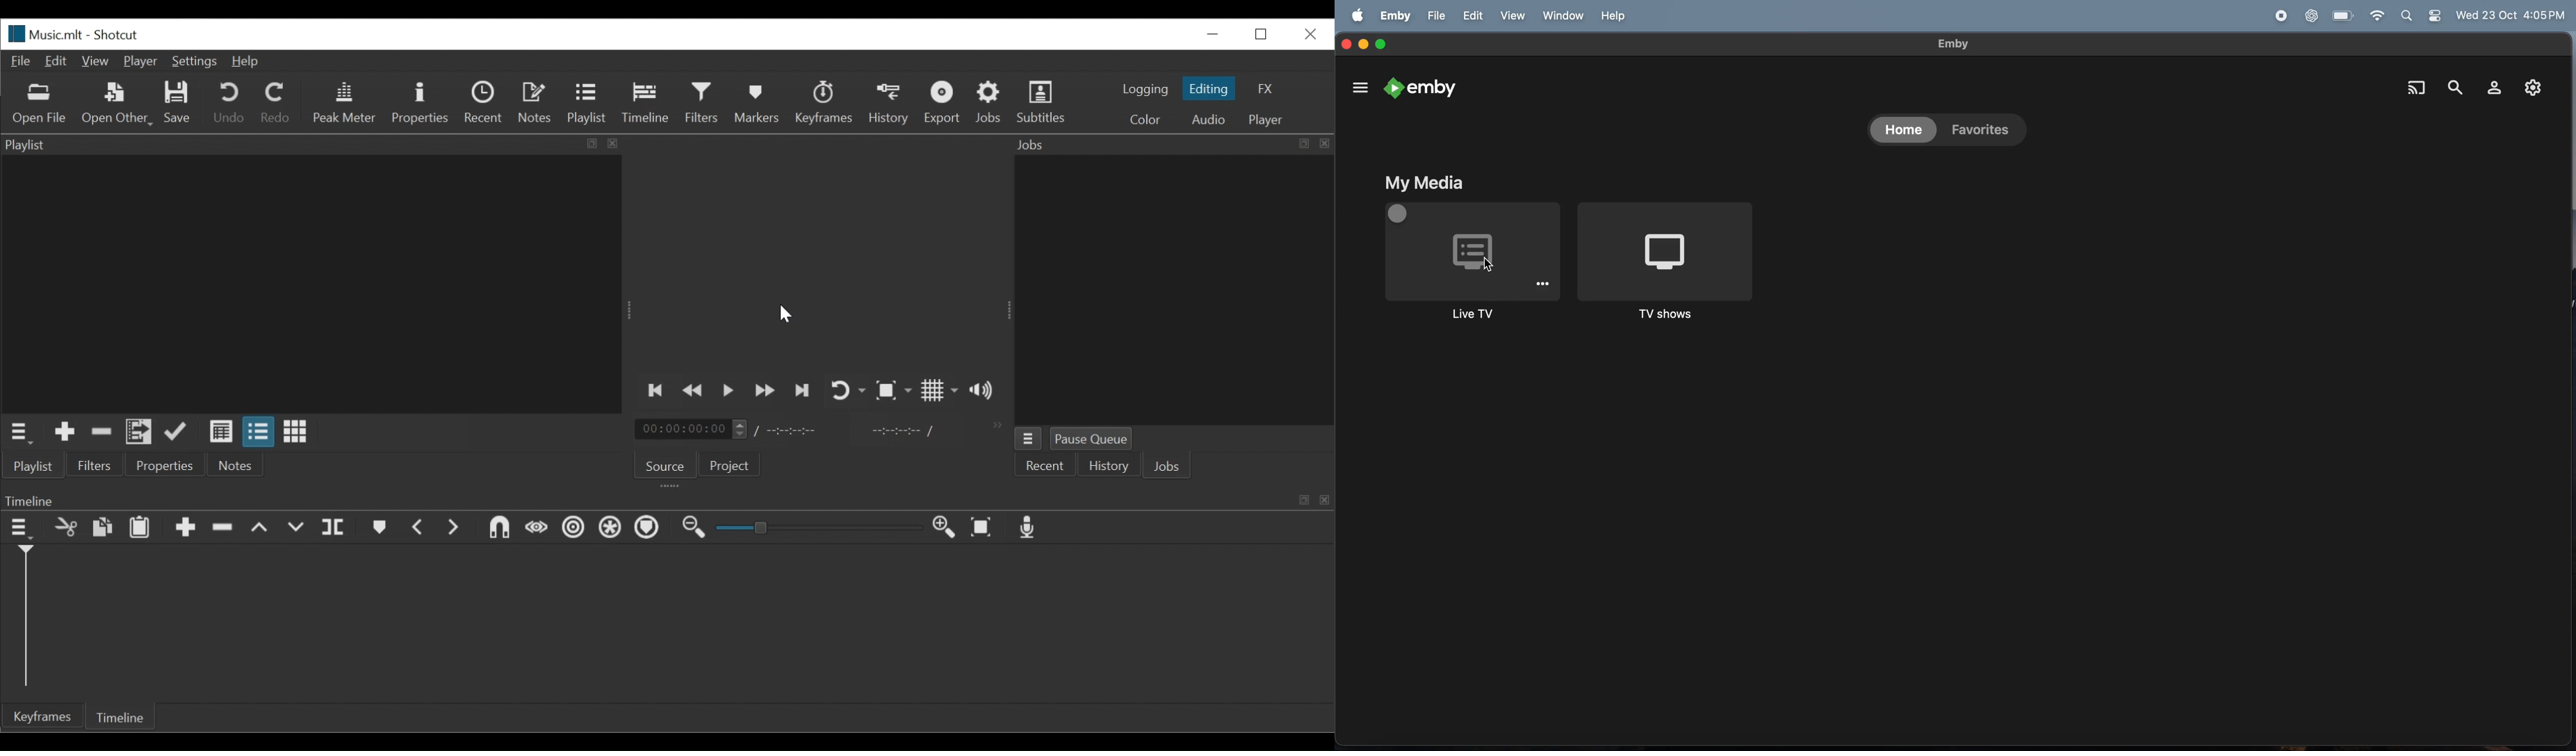  Describe the element at coordinates (64, 526) in the screenshot. I see `Remove cut` at that location.